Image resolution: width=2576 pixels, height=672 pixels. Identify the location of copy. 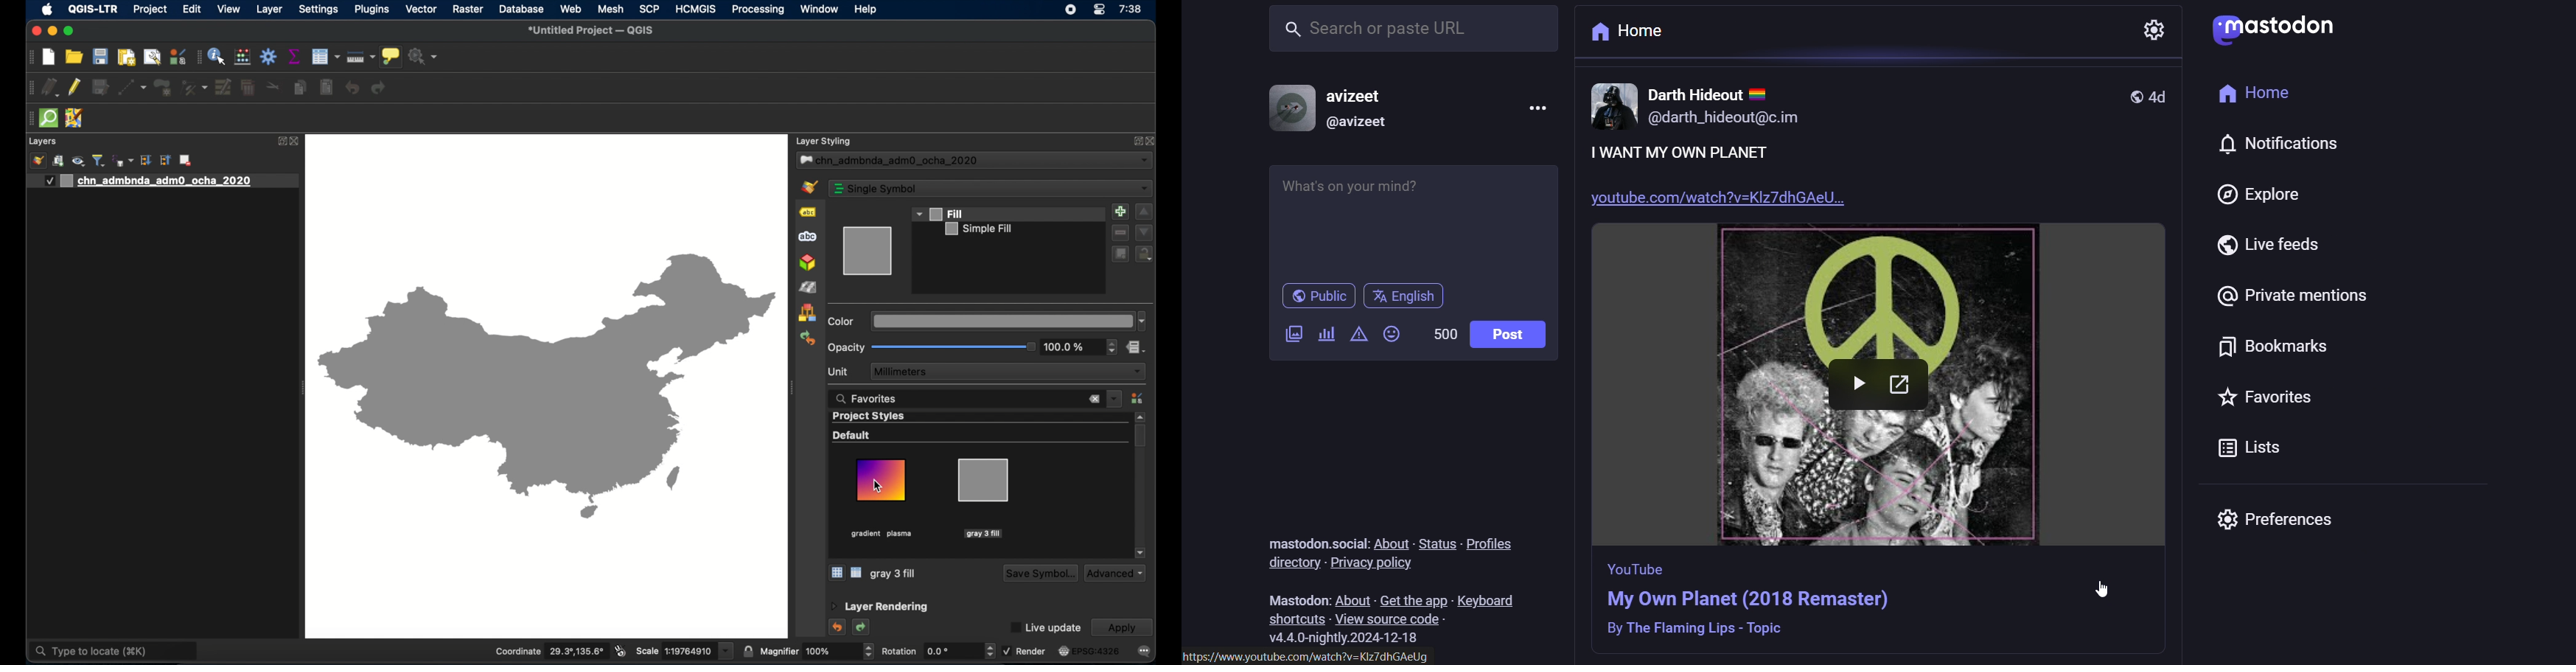
(300, 87).